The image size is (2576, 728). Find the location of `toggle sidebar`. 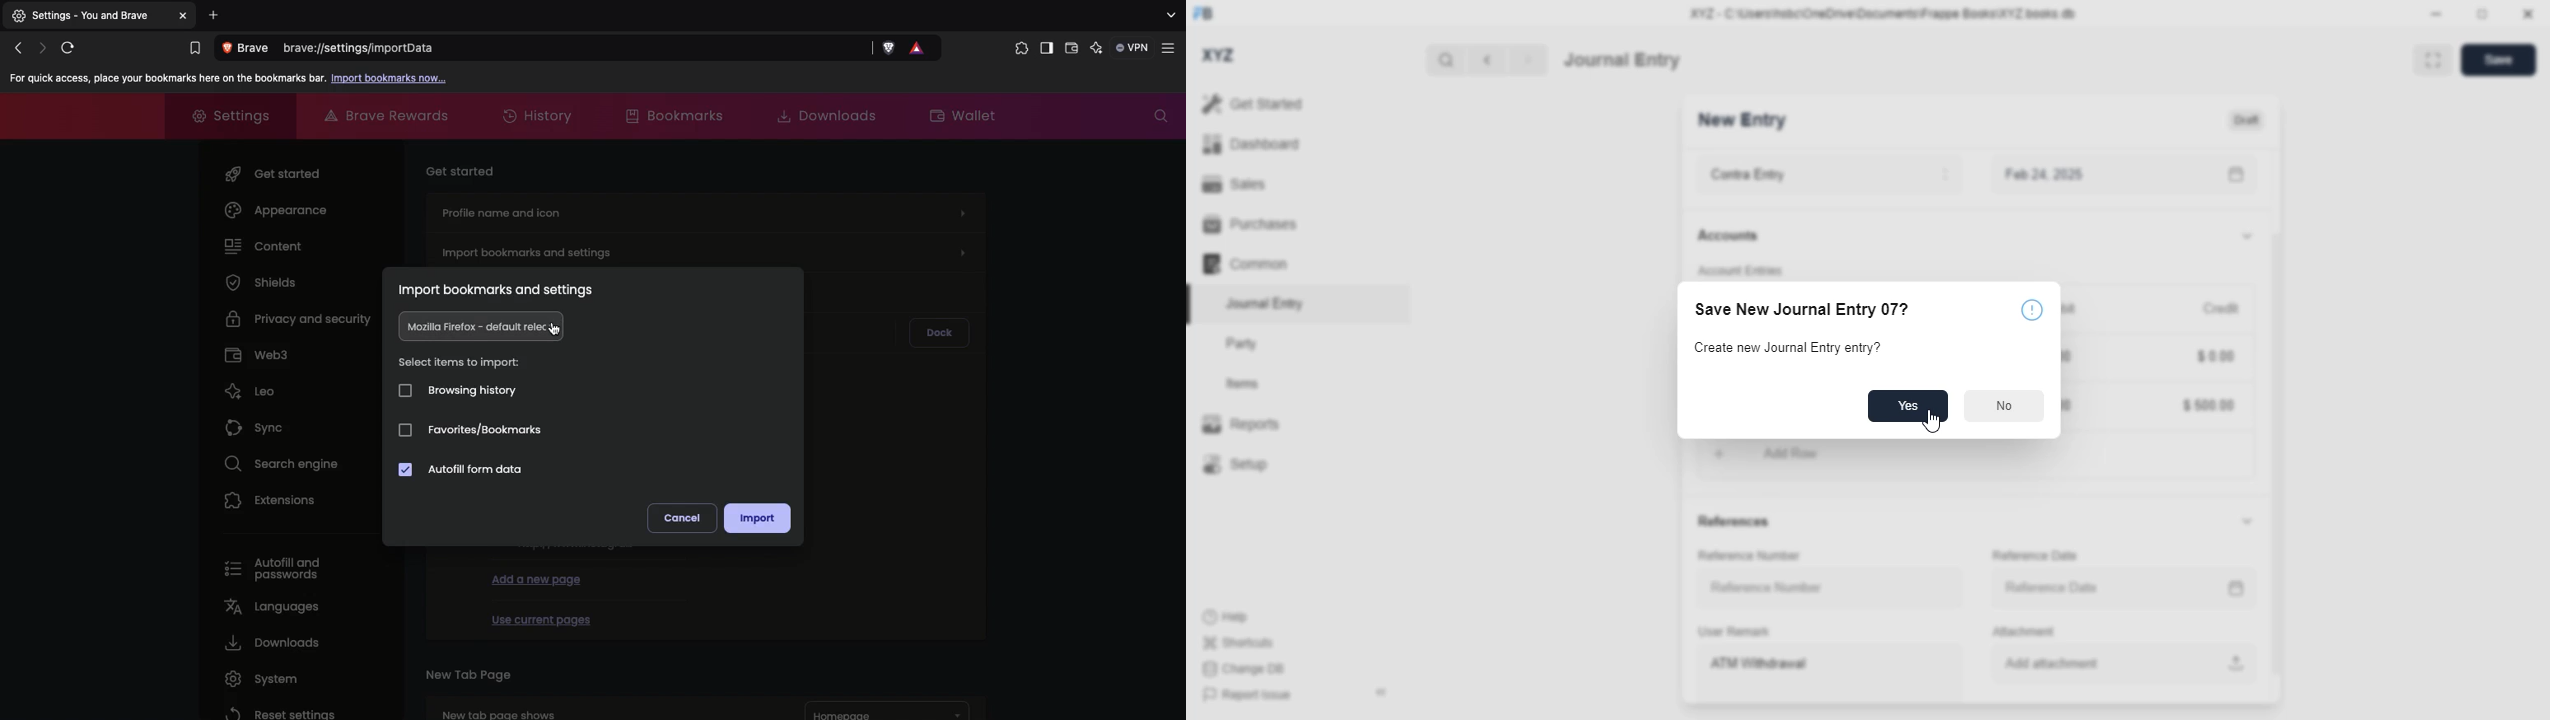

toggle sidebar is located at coordinates (1383, 692).